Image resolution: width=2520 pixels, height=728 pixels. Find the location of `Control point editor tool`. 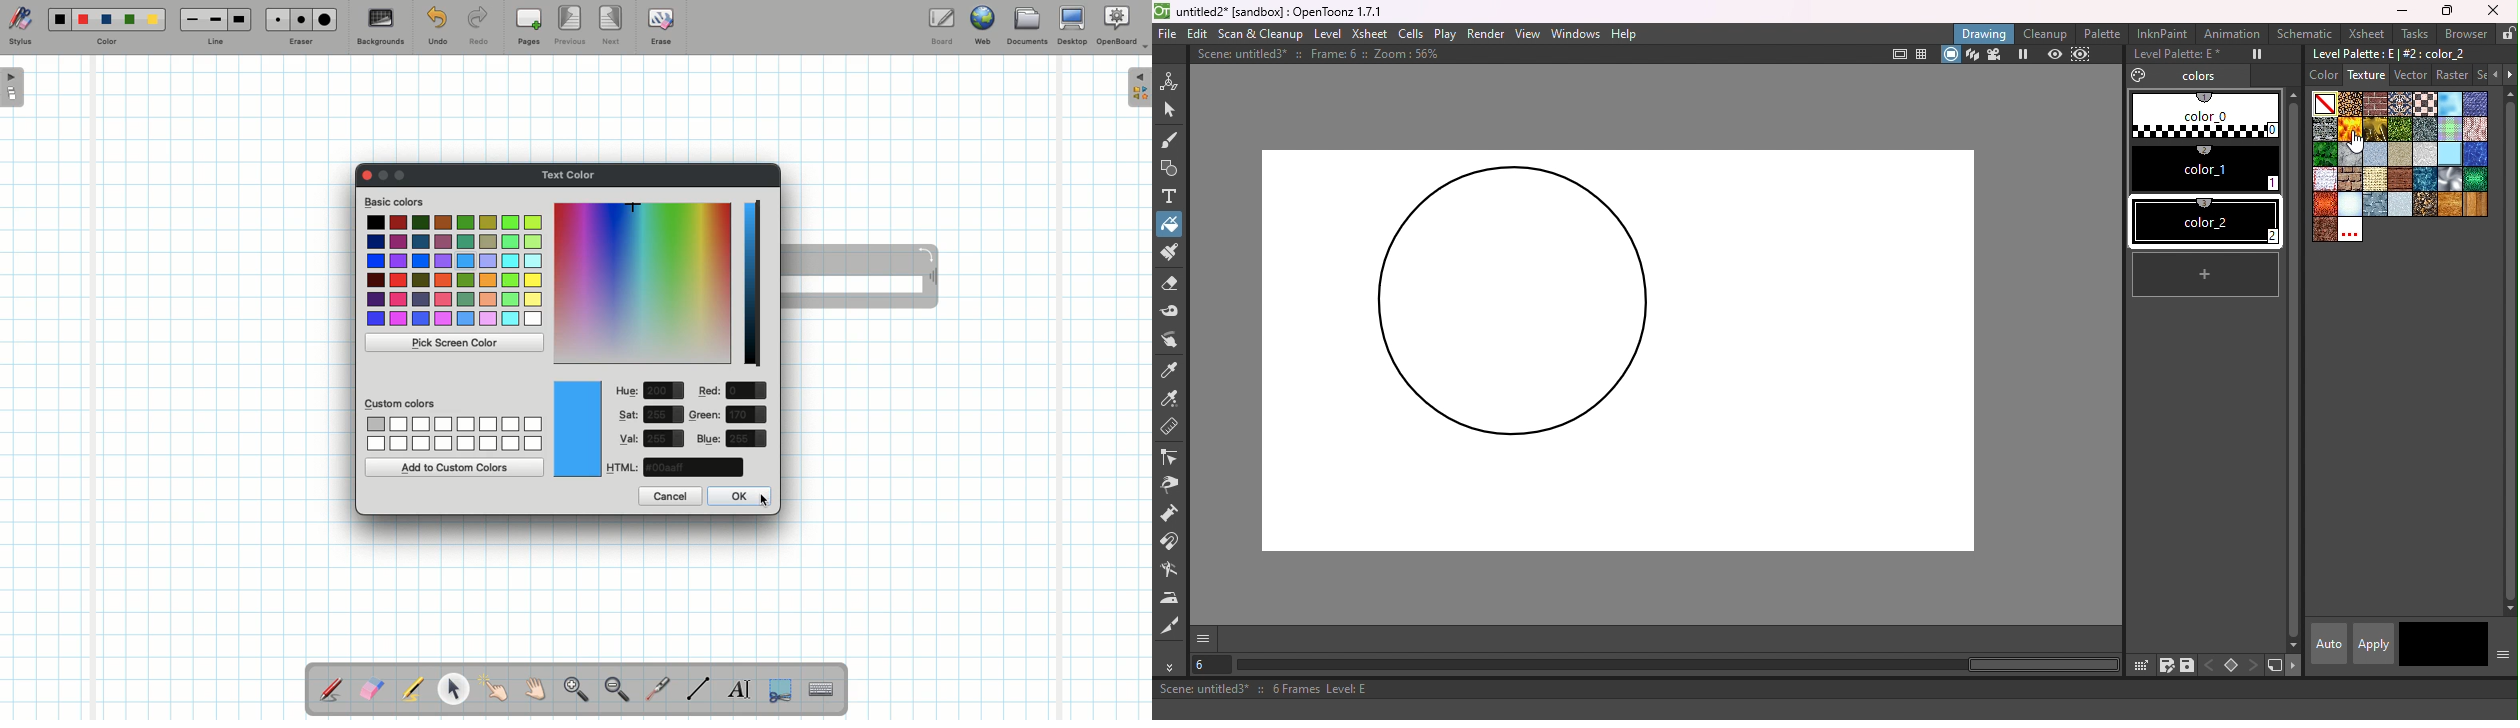

Control point editor tool is located at coordinates (1170, 456).